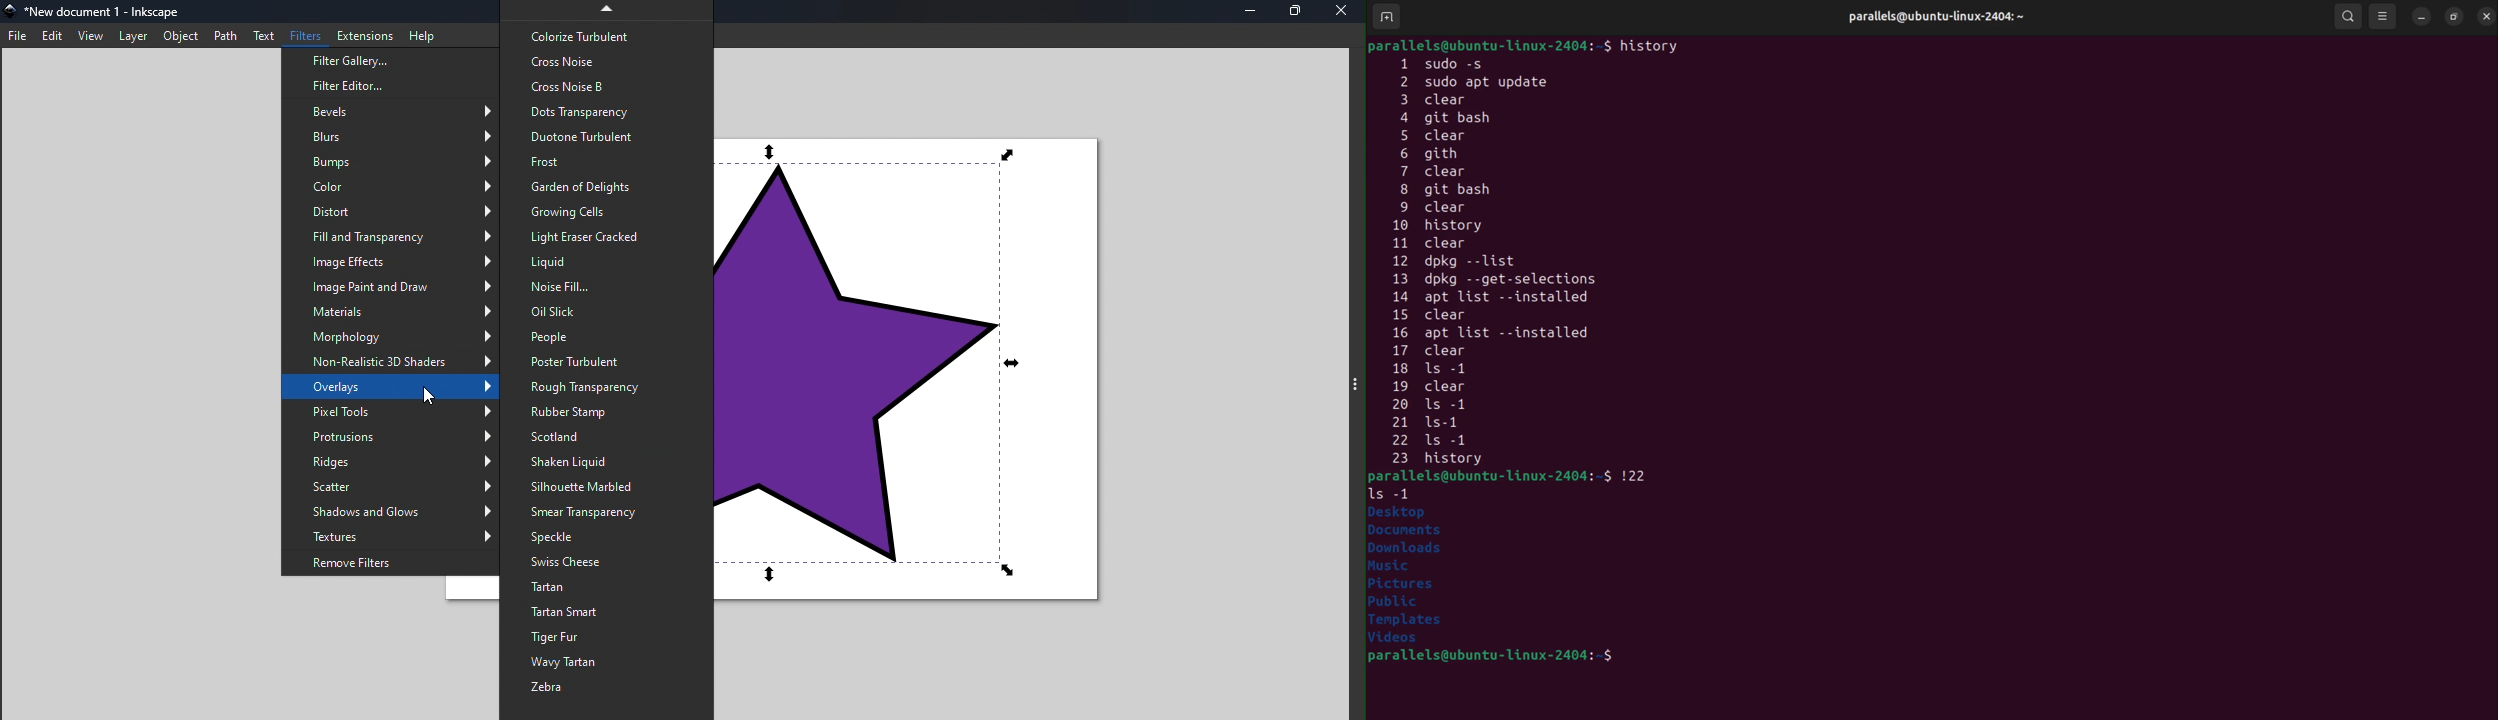 The height and width of the screenshot is (728, 2520). Describe the element at coordinates (1343, 14) in the screenshot. I see `Close` at that location.